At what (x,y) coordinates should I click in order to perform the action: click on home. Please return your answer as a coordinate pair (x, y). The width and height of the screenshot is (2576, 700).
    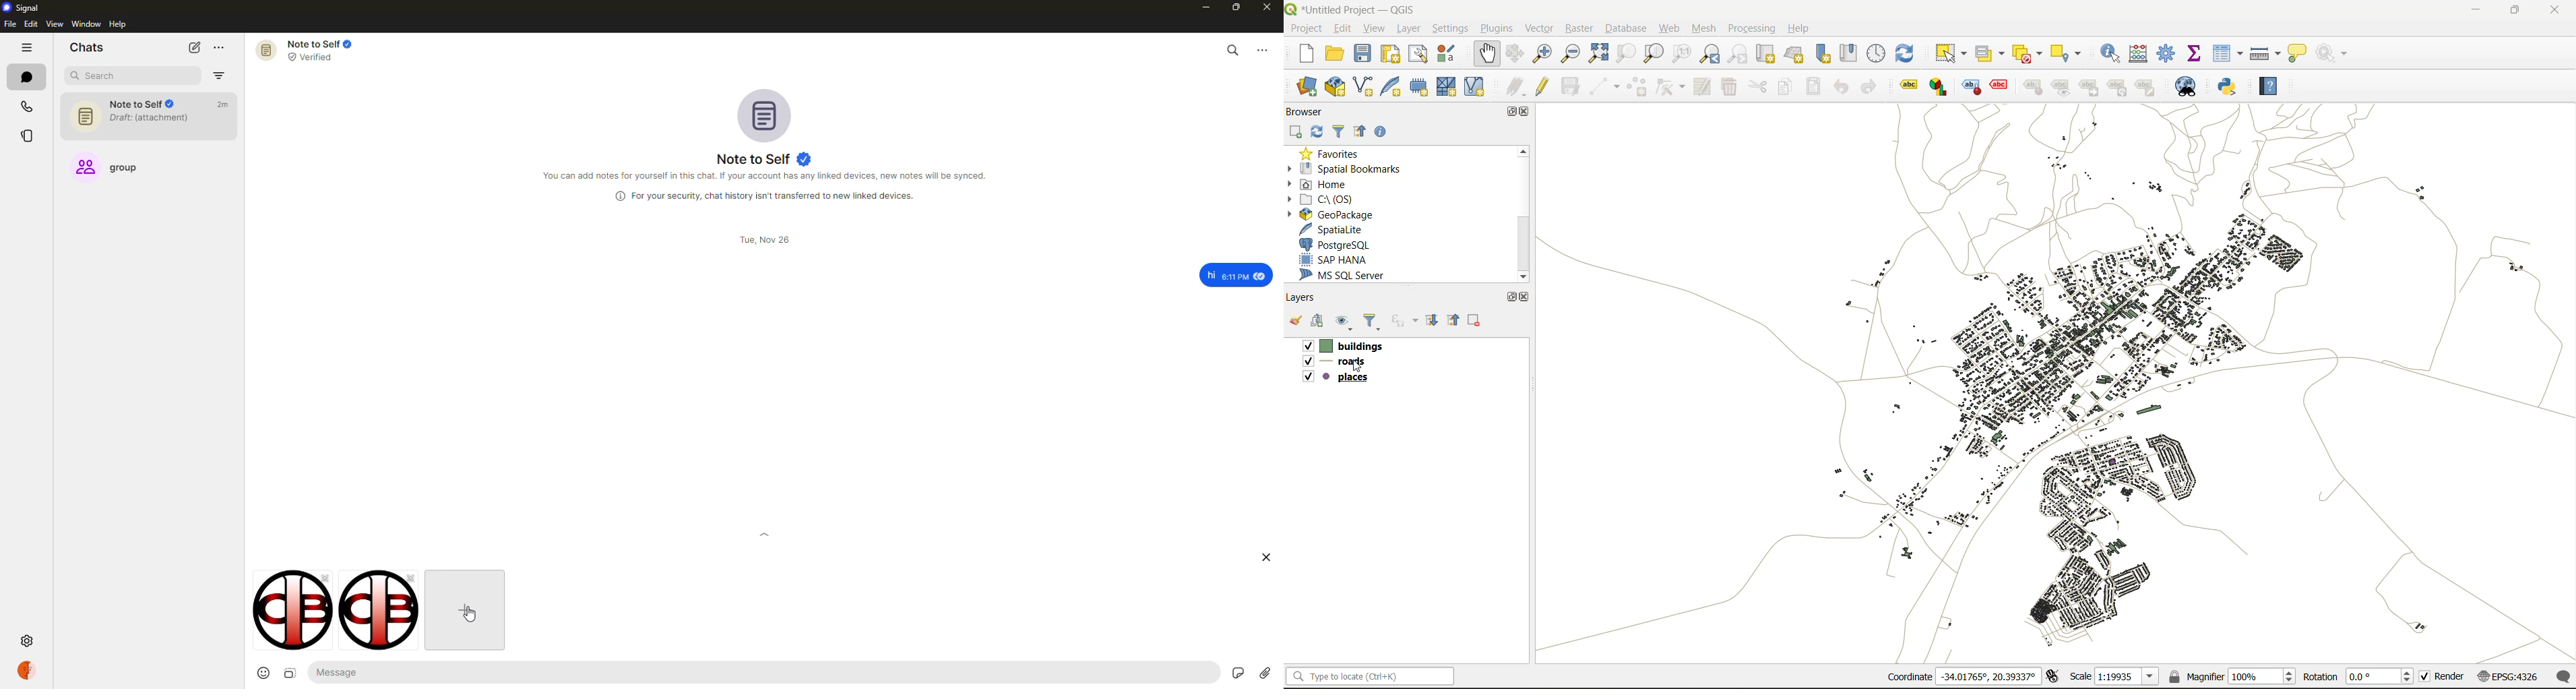
    Looking at the image, I should click on (1323, 184).